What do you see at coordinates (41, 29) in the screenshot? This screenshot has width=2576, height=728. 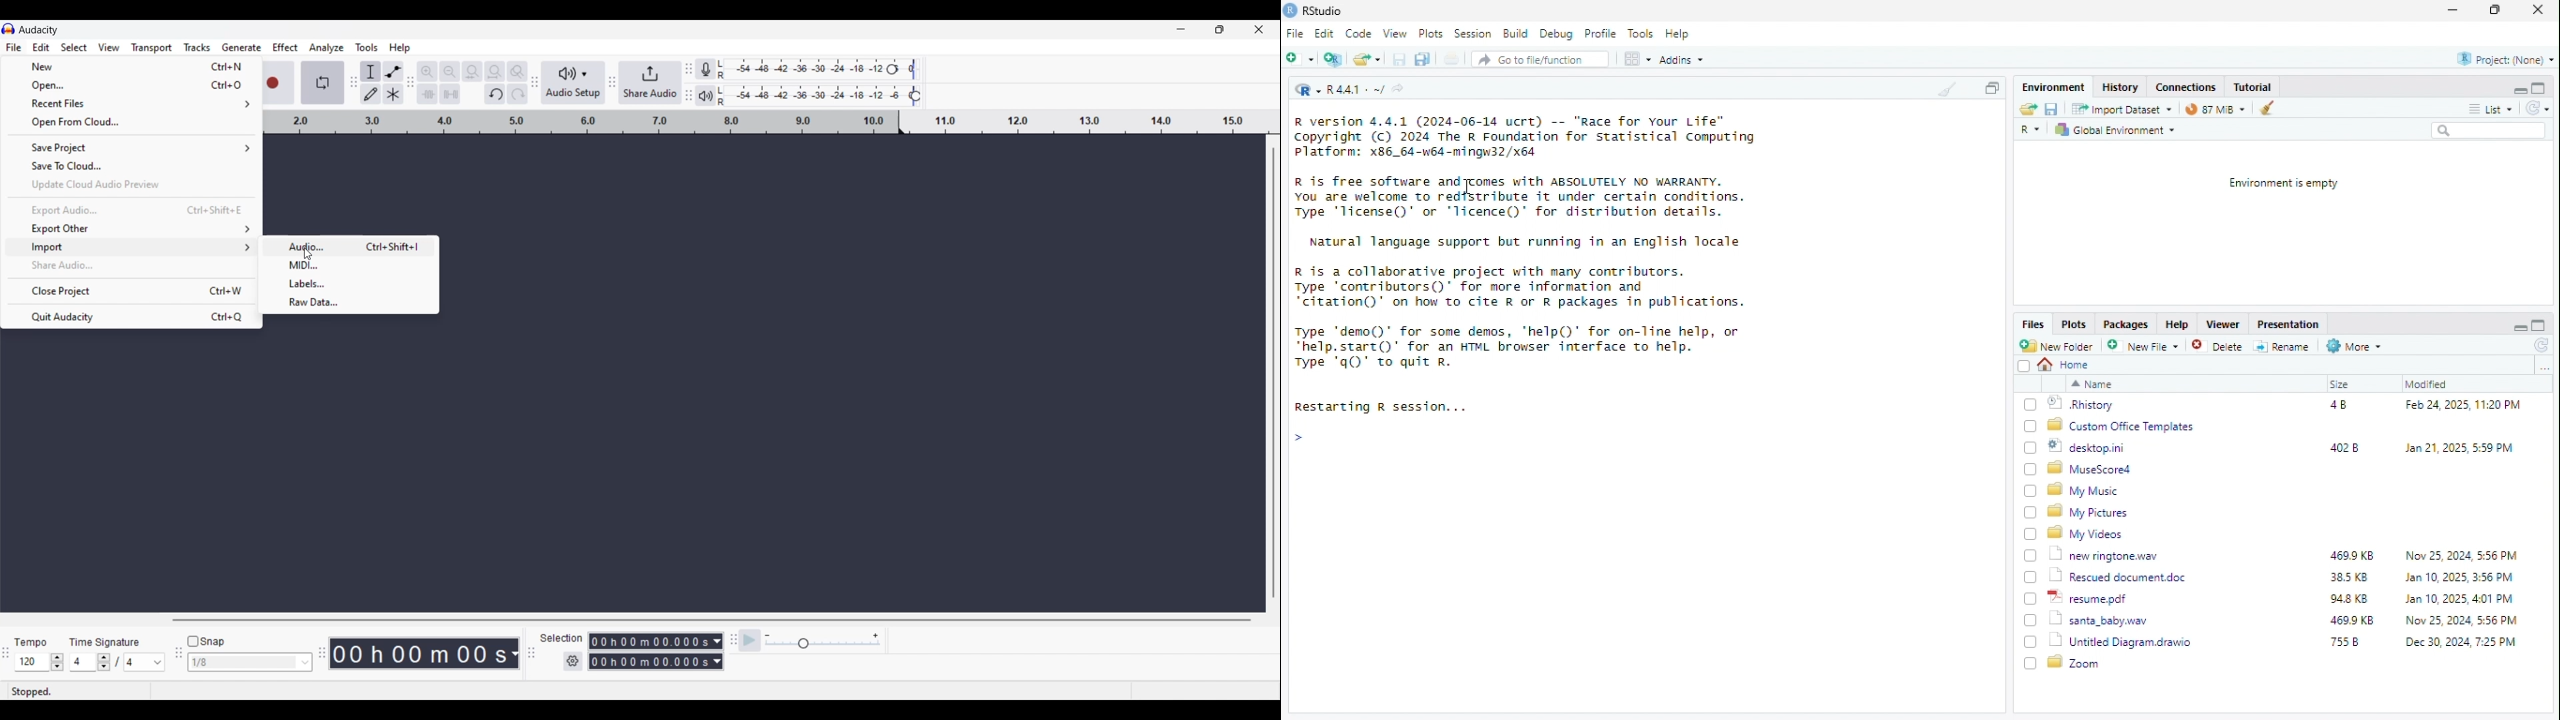 I see `Audacity` at bounding box center [41, 29].